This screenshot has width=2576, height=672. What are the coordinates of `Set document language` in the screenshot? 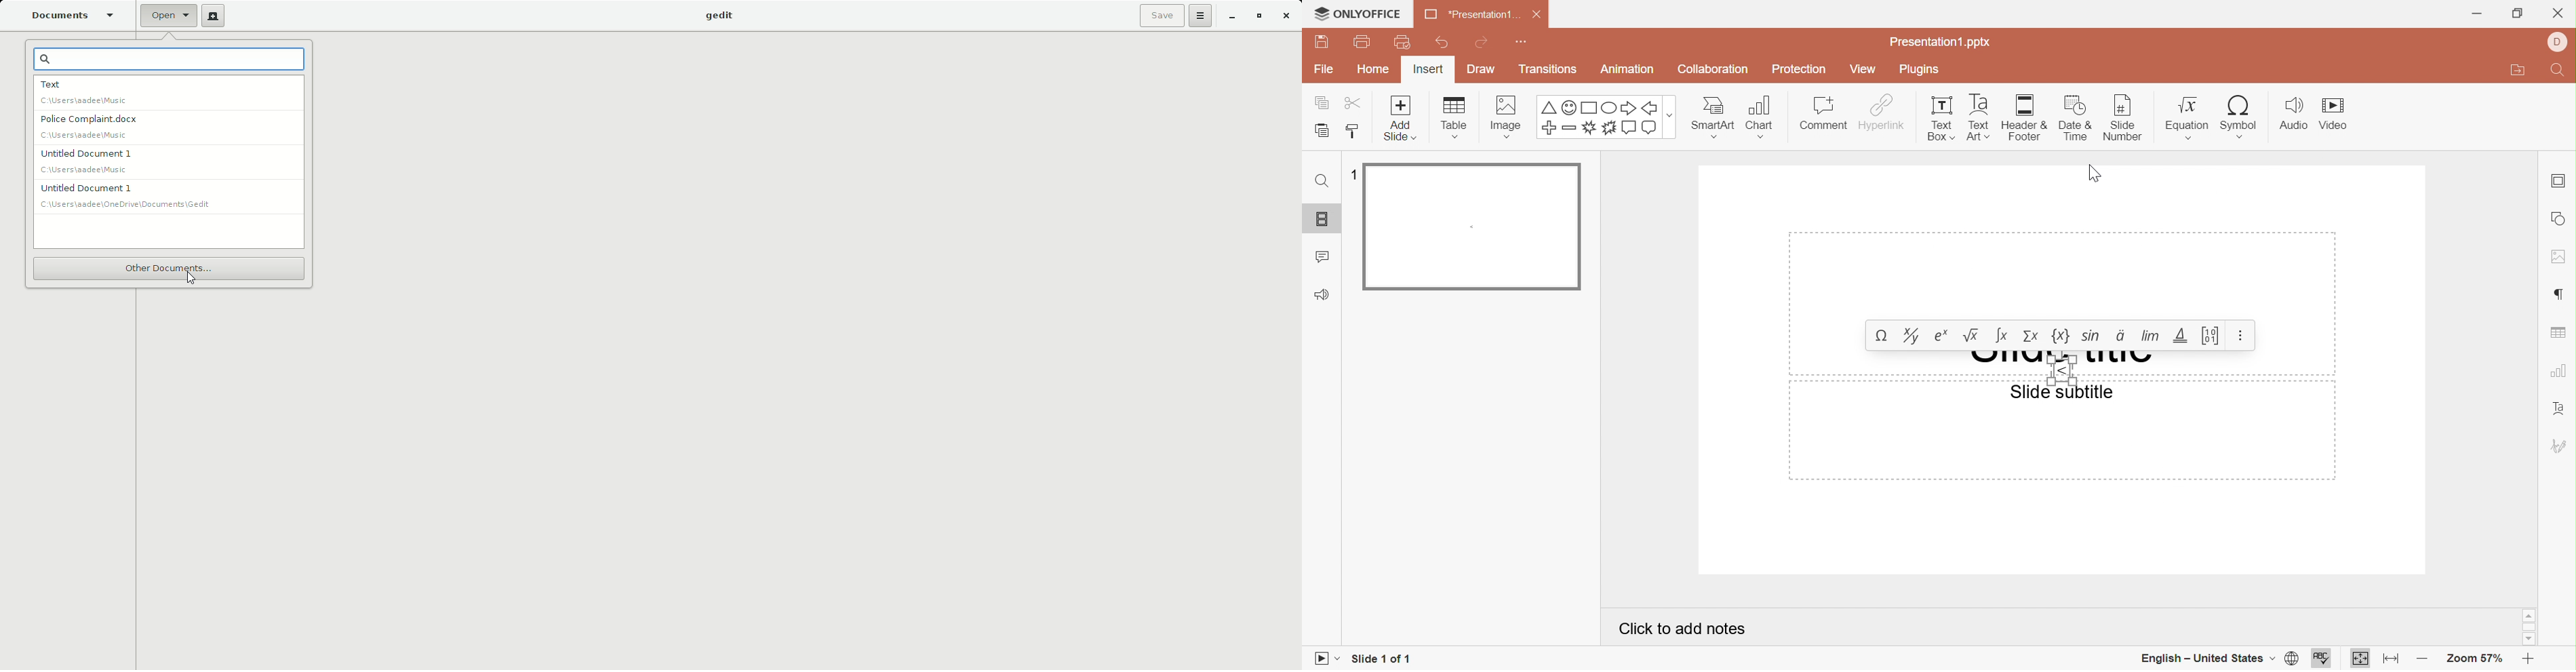 It's located at (2292, 659).